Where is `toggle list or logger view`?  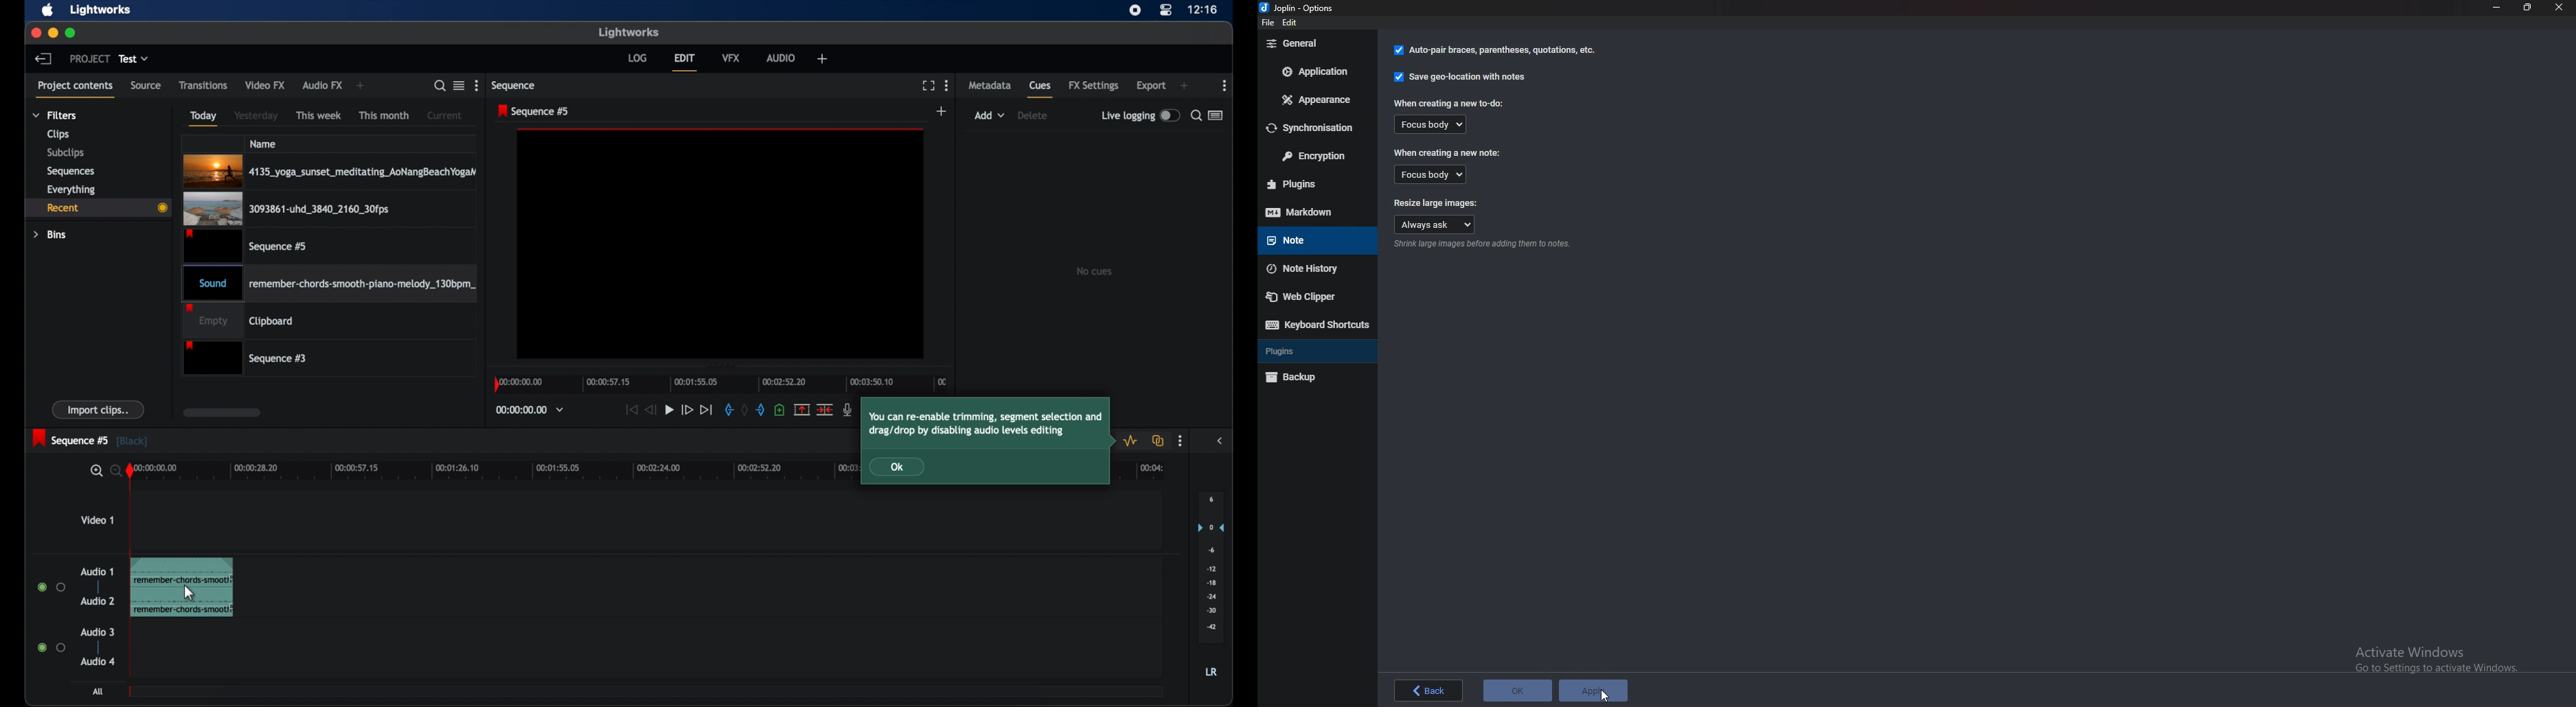 toggle list or logger view is located at coordinates (1217, 115).